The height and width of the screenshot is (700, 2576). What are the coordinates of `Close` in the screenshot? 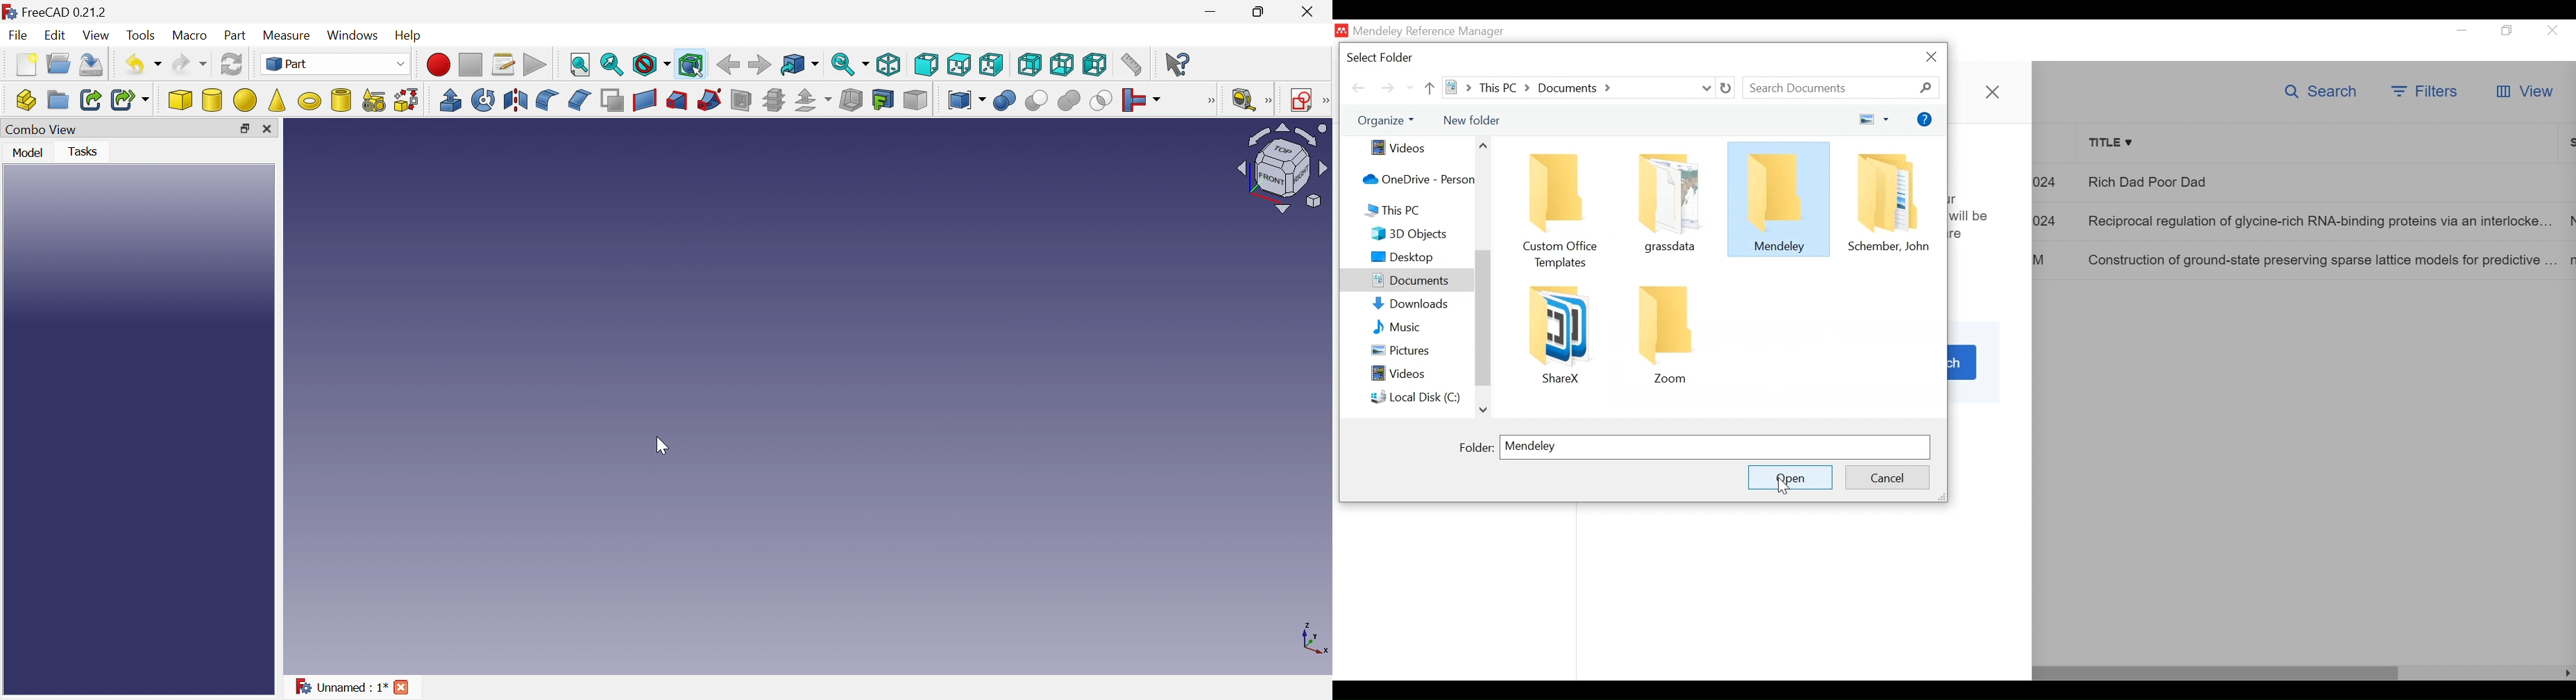 It's located at (1933, 57).